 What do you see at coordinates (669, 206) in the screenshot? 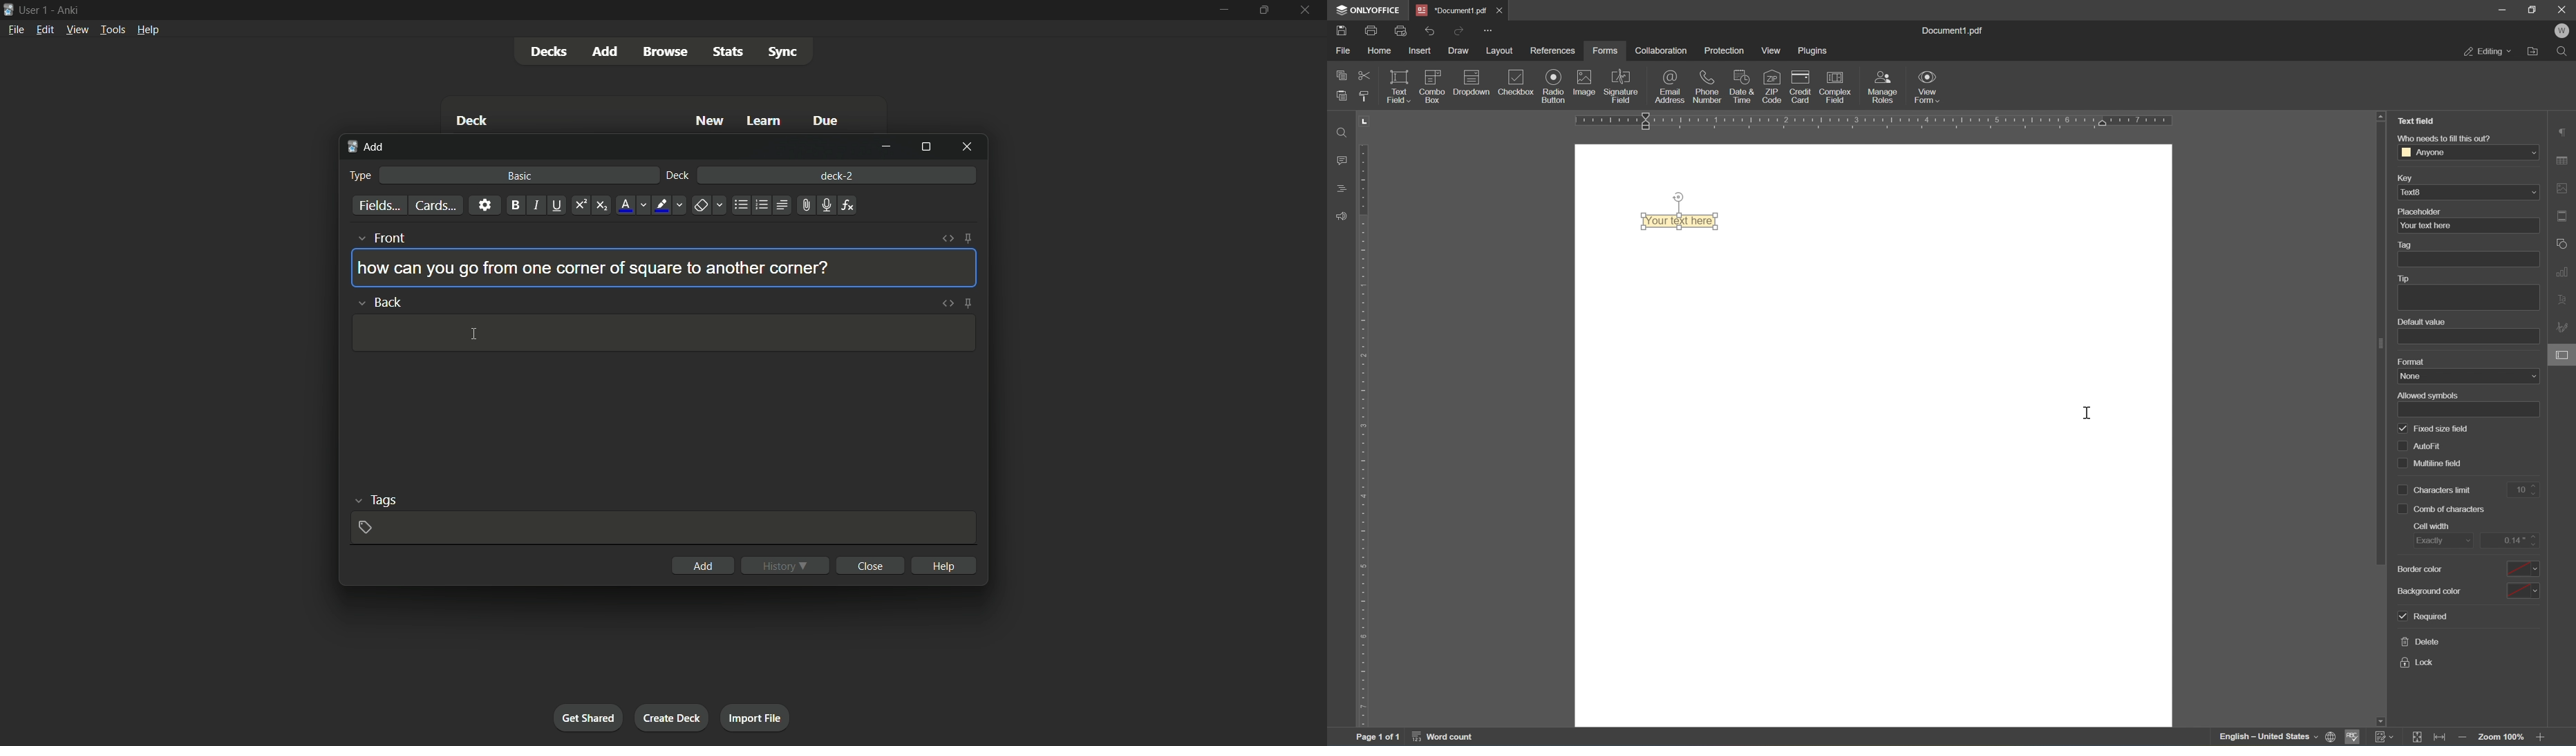
I see `highlight text` at bounding box center [669, 206].